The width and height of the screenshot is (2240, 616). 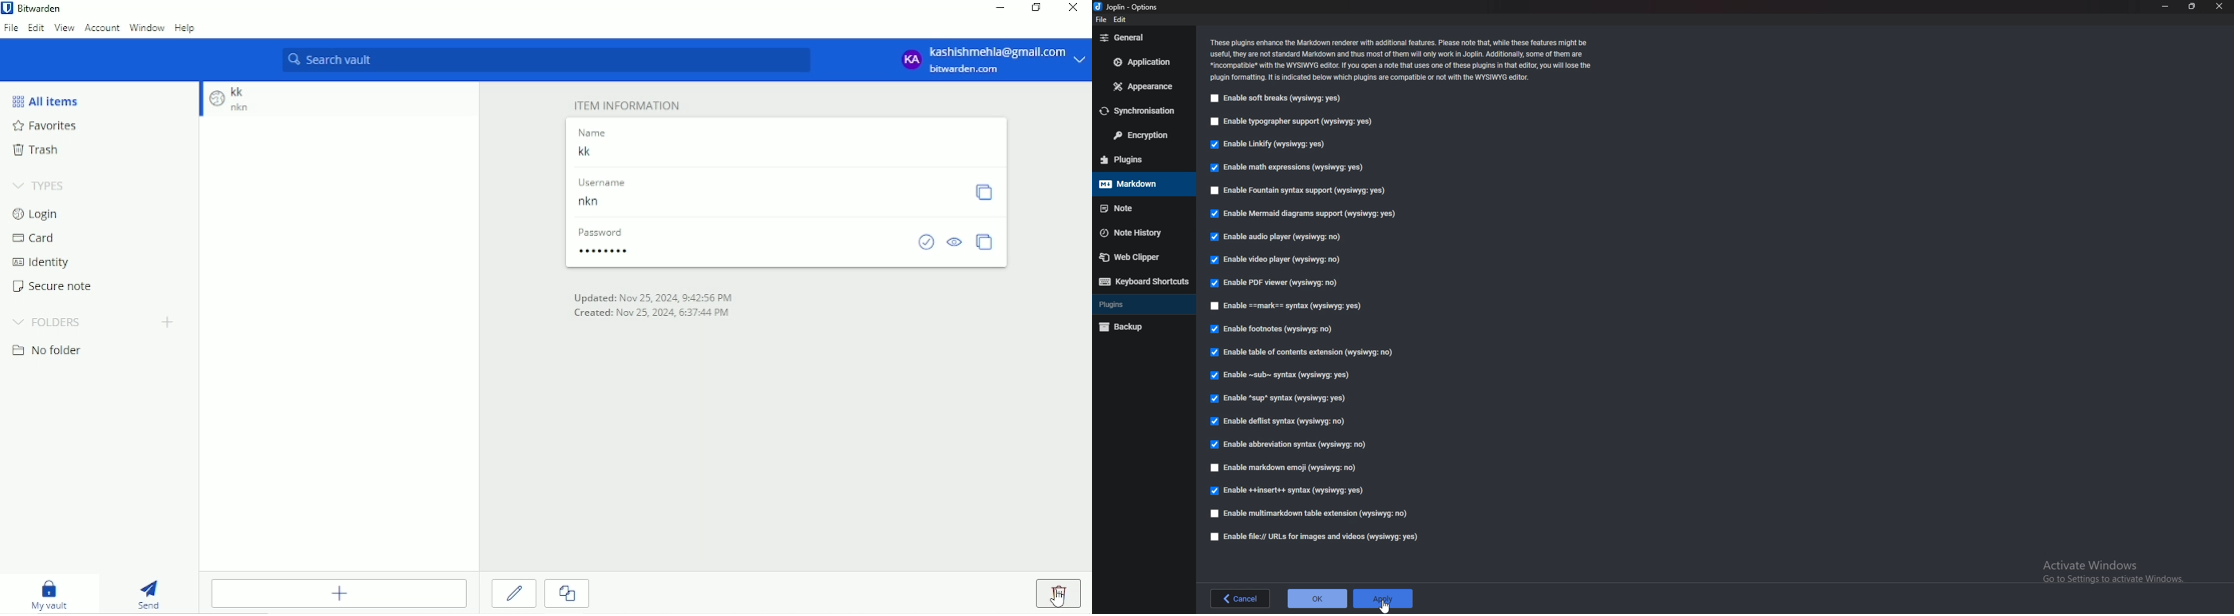 What do you see at coordinates (1291, 443) in the screenshot?
I see `enable Abbreviation Syntax` at bounding box center [1291, 443].